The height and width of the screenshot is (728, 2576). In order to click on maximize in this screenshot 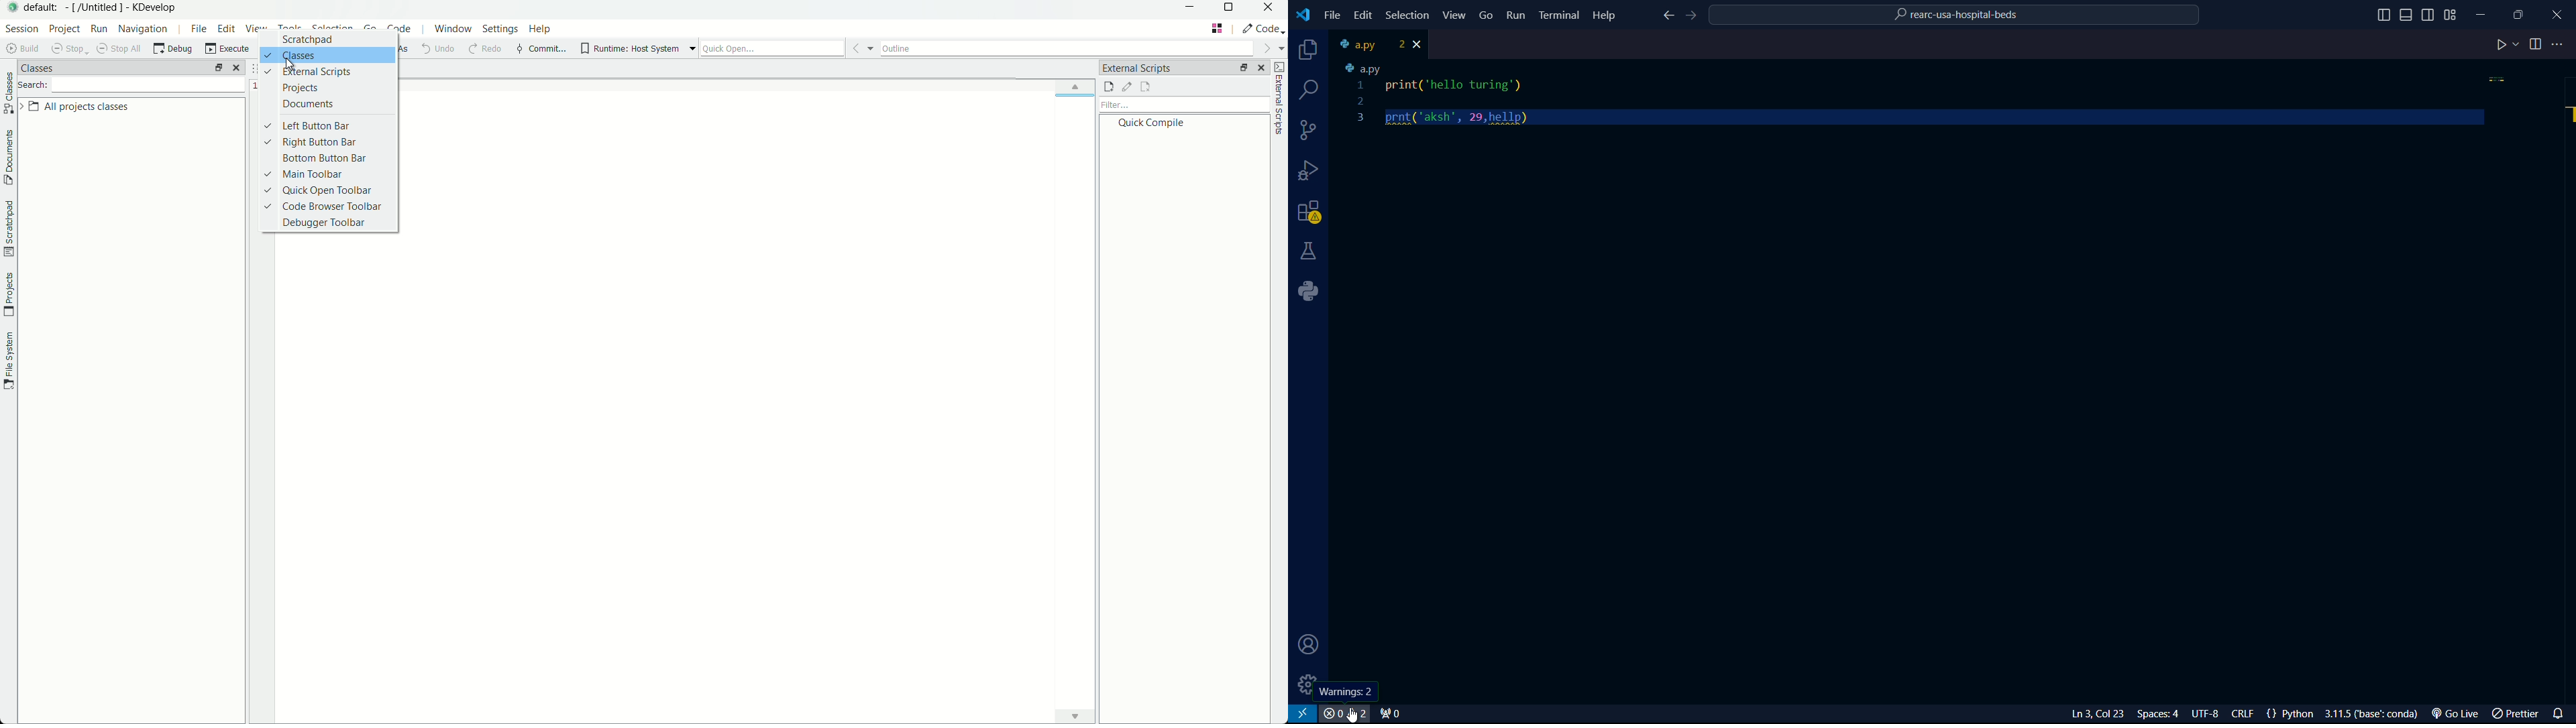, I will do `click(2520, 14)`.